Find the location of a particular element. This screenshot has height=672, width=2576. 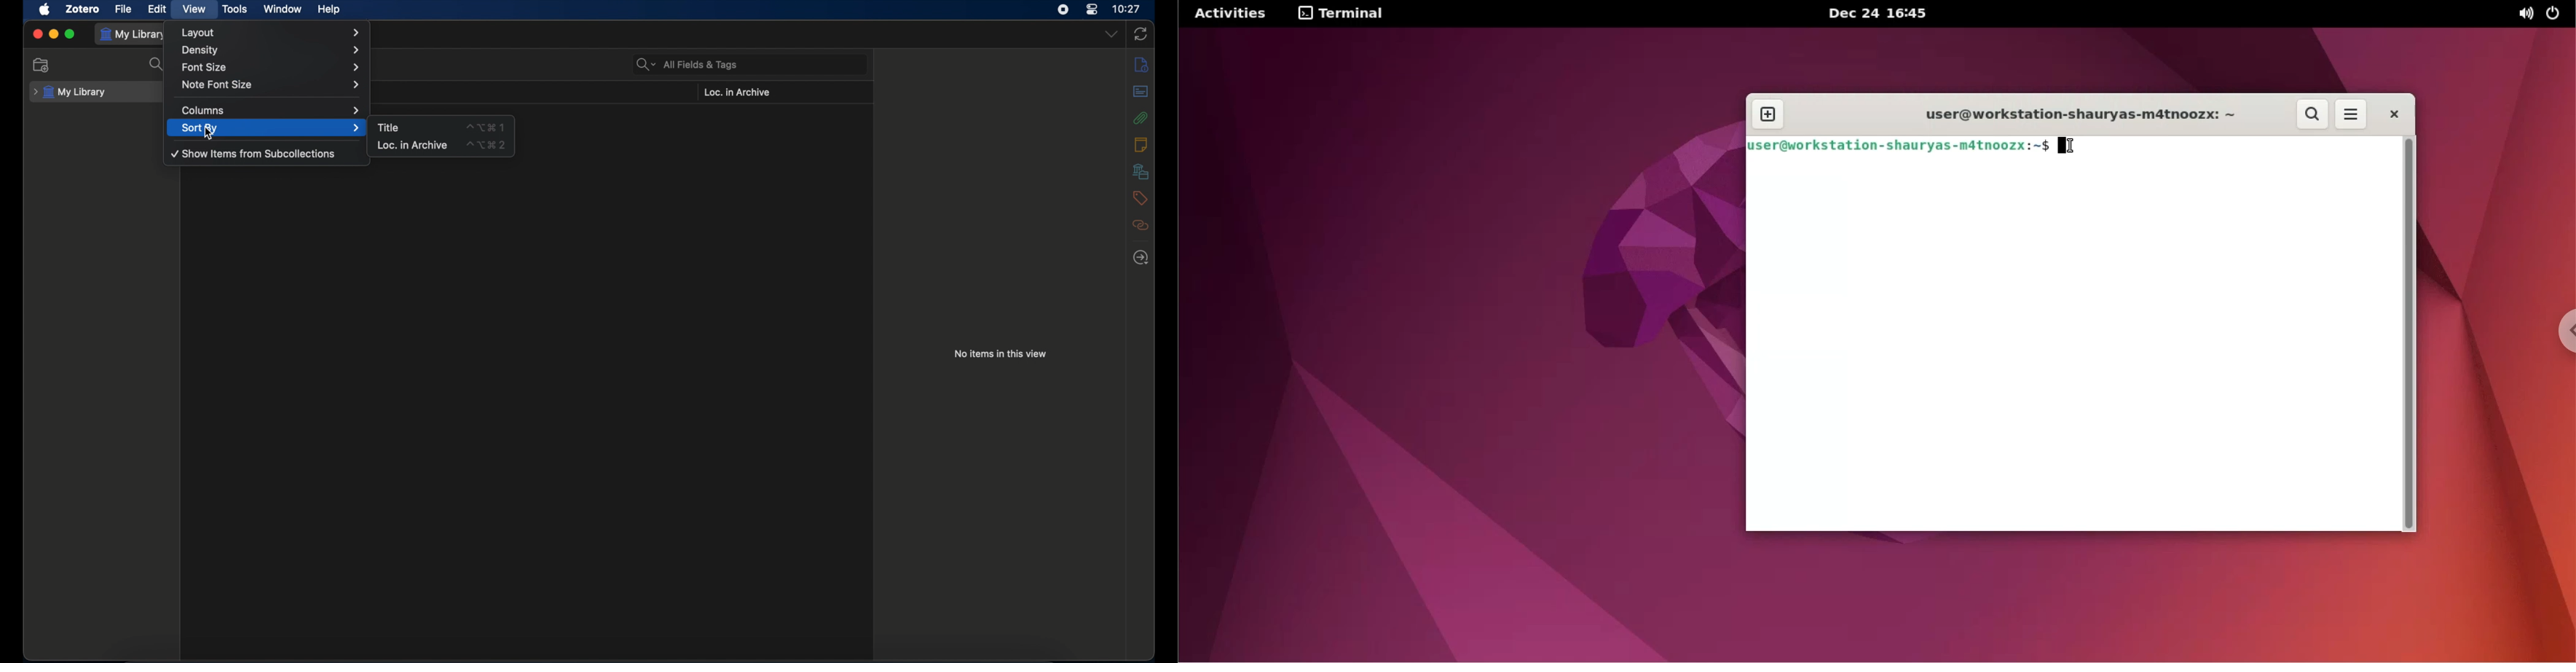

apple is located at coordinates (45, 10).